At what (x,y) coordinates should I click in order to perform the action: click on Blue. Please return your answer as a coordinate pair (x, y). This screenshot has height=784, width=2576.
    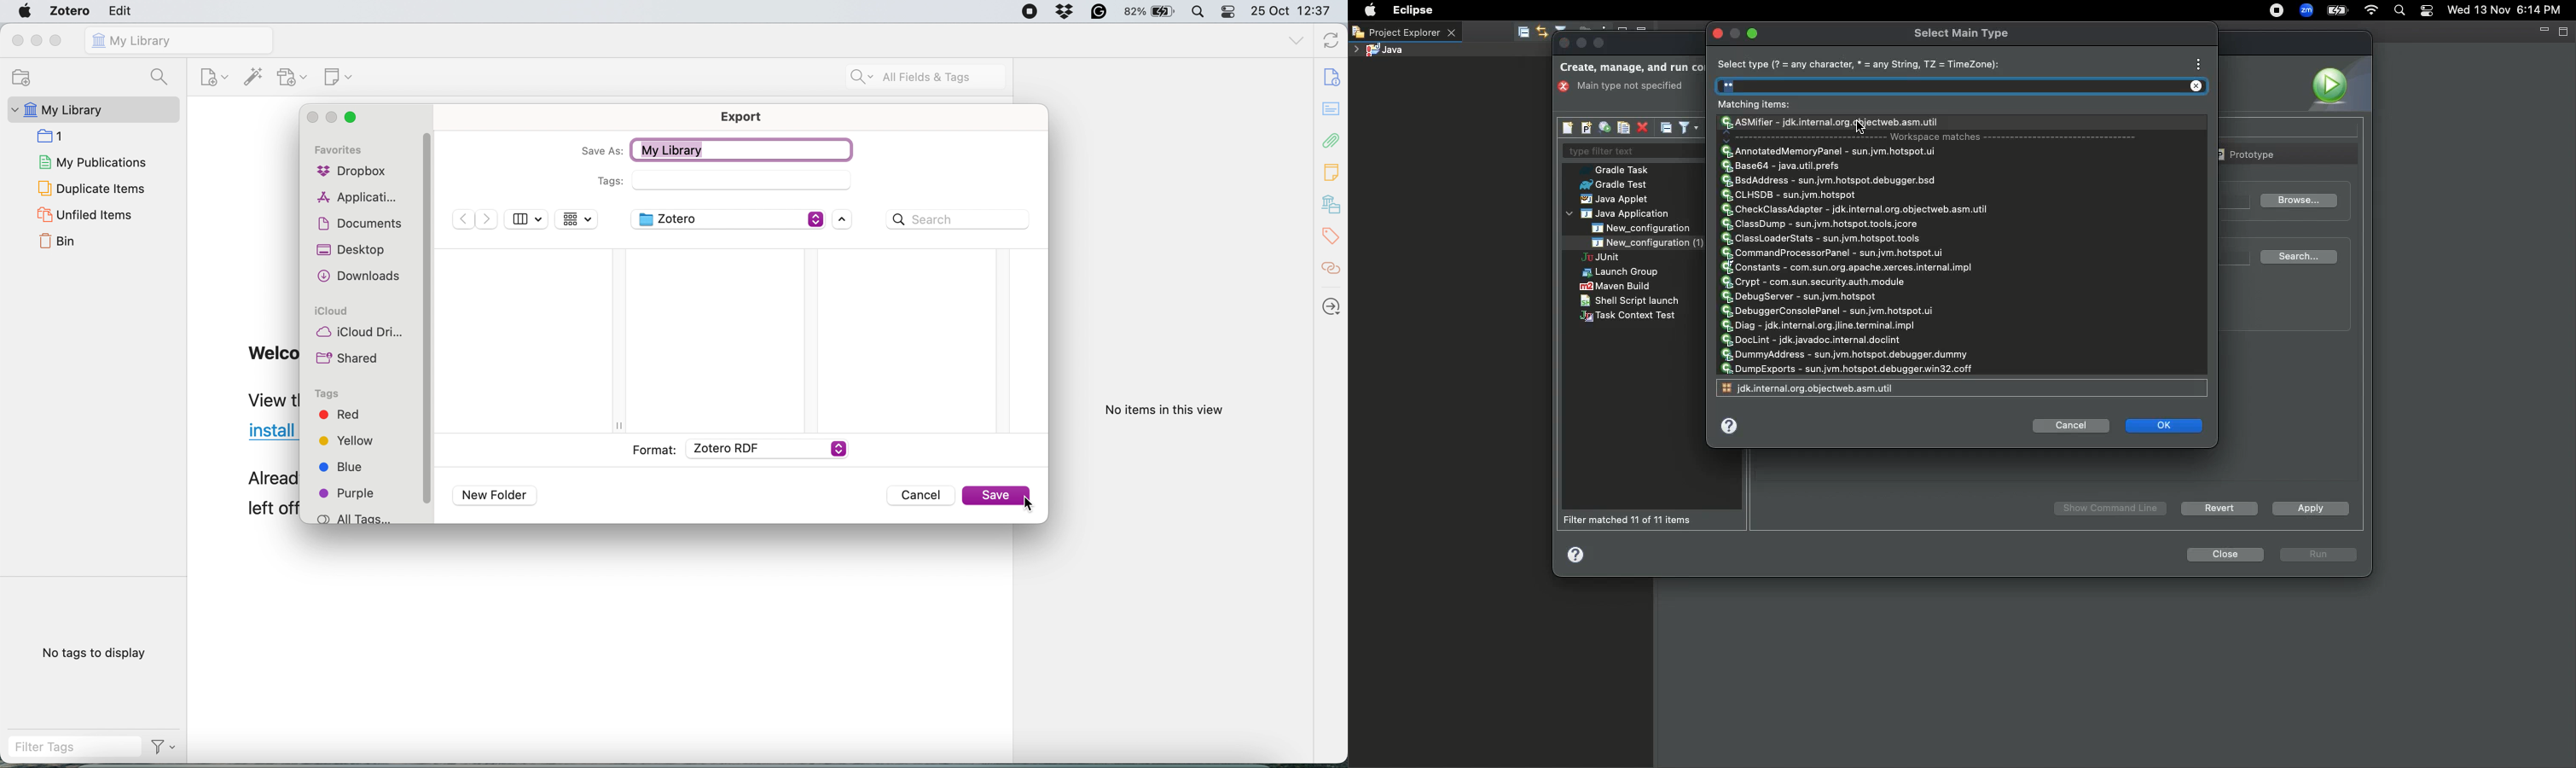
    Looking at the image, I should click on (353, 470).